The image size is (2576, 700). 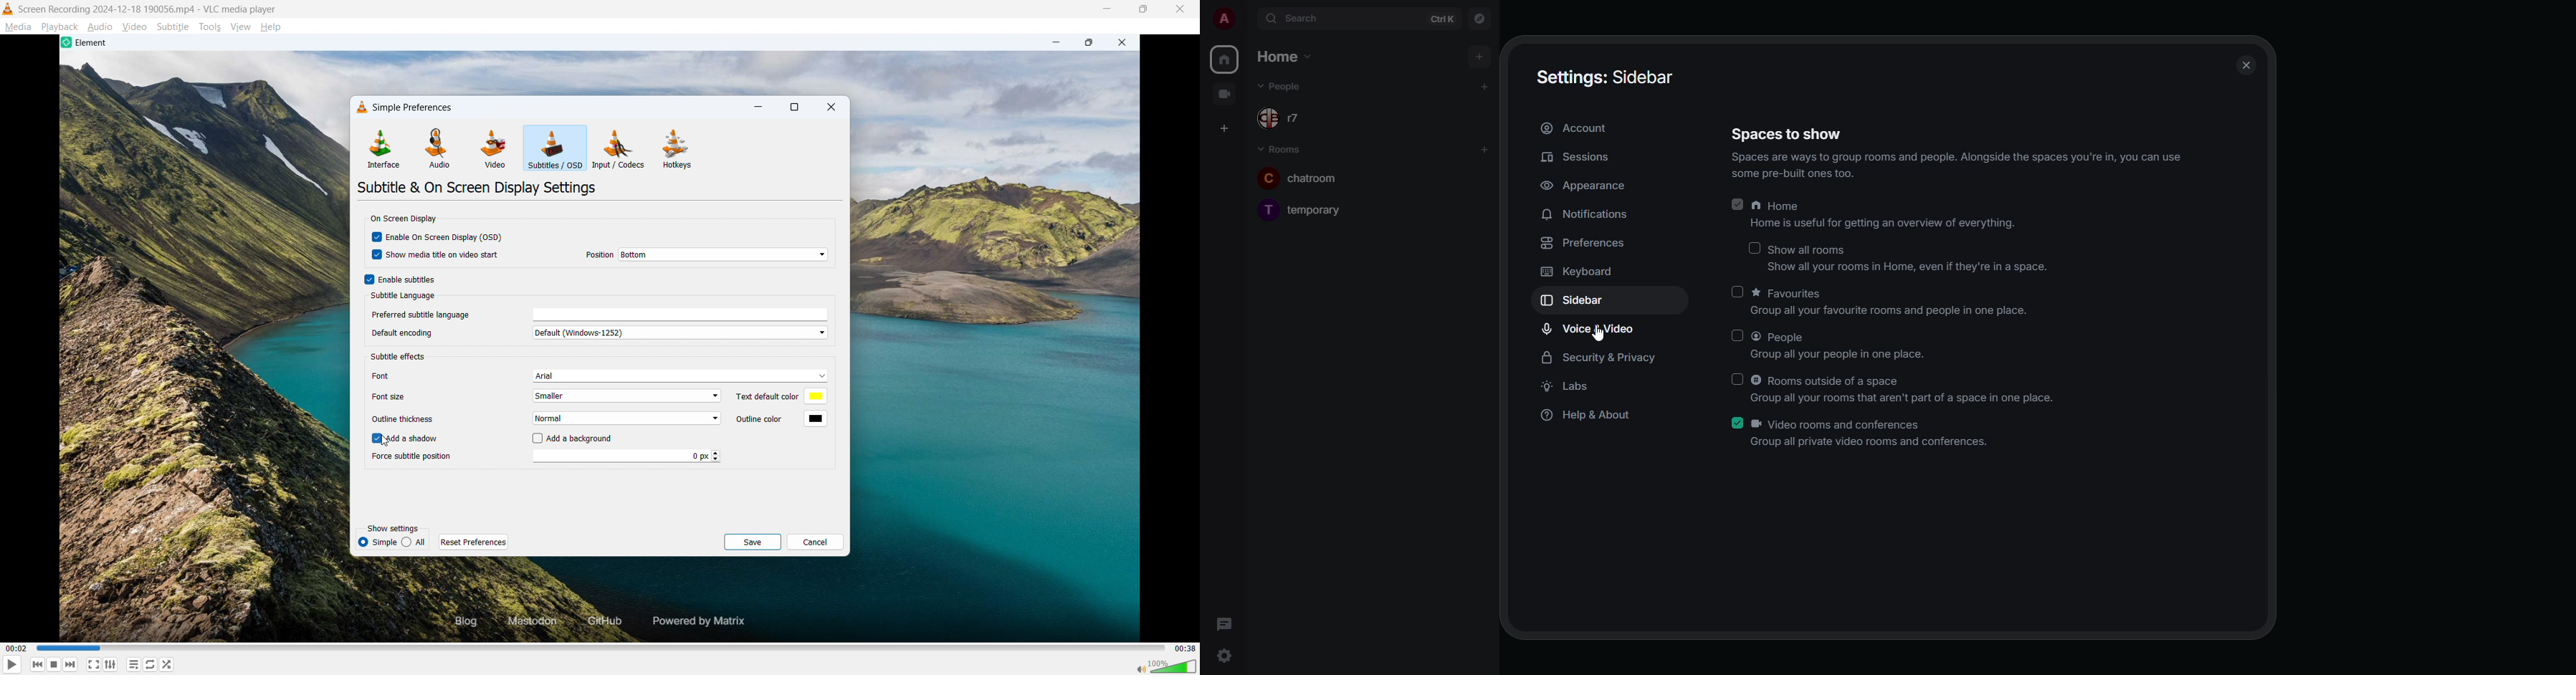 I want to click on Font size, so click(x=410, y=396).